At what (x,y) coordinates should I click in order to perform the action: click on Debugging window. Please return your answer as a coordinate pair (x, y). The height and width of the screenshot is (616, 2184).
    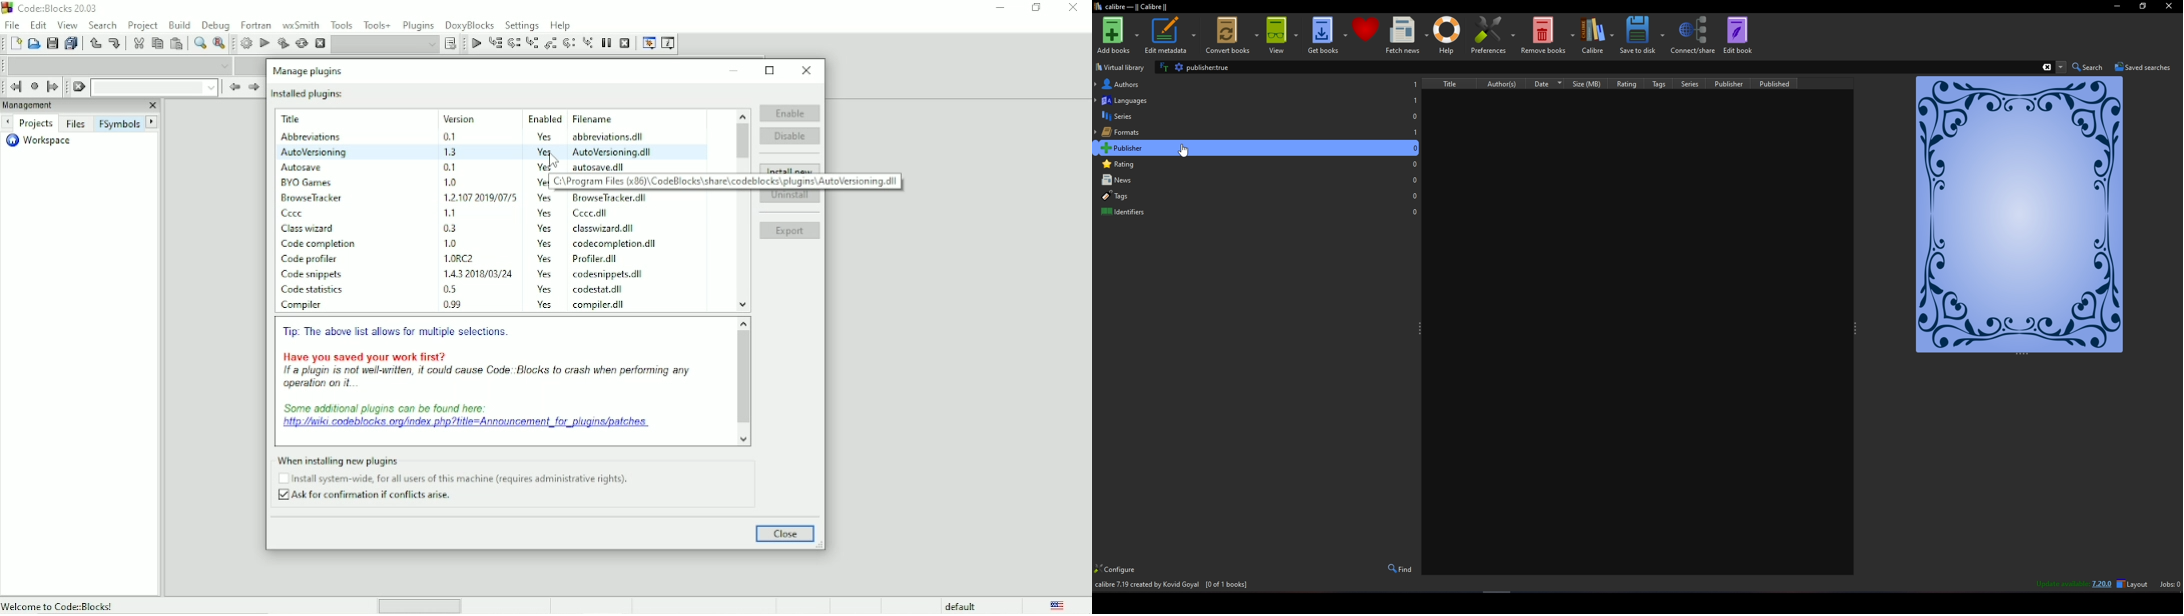
    Looking at the image, I should click on (648, 43).